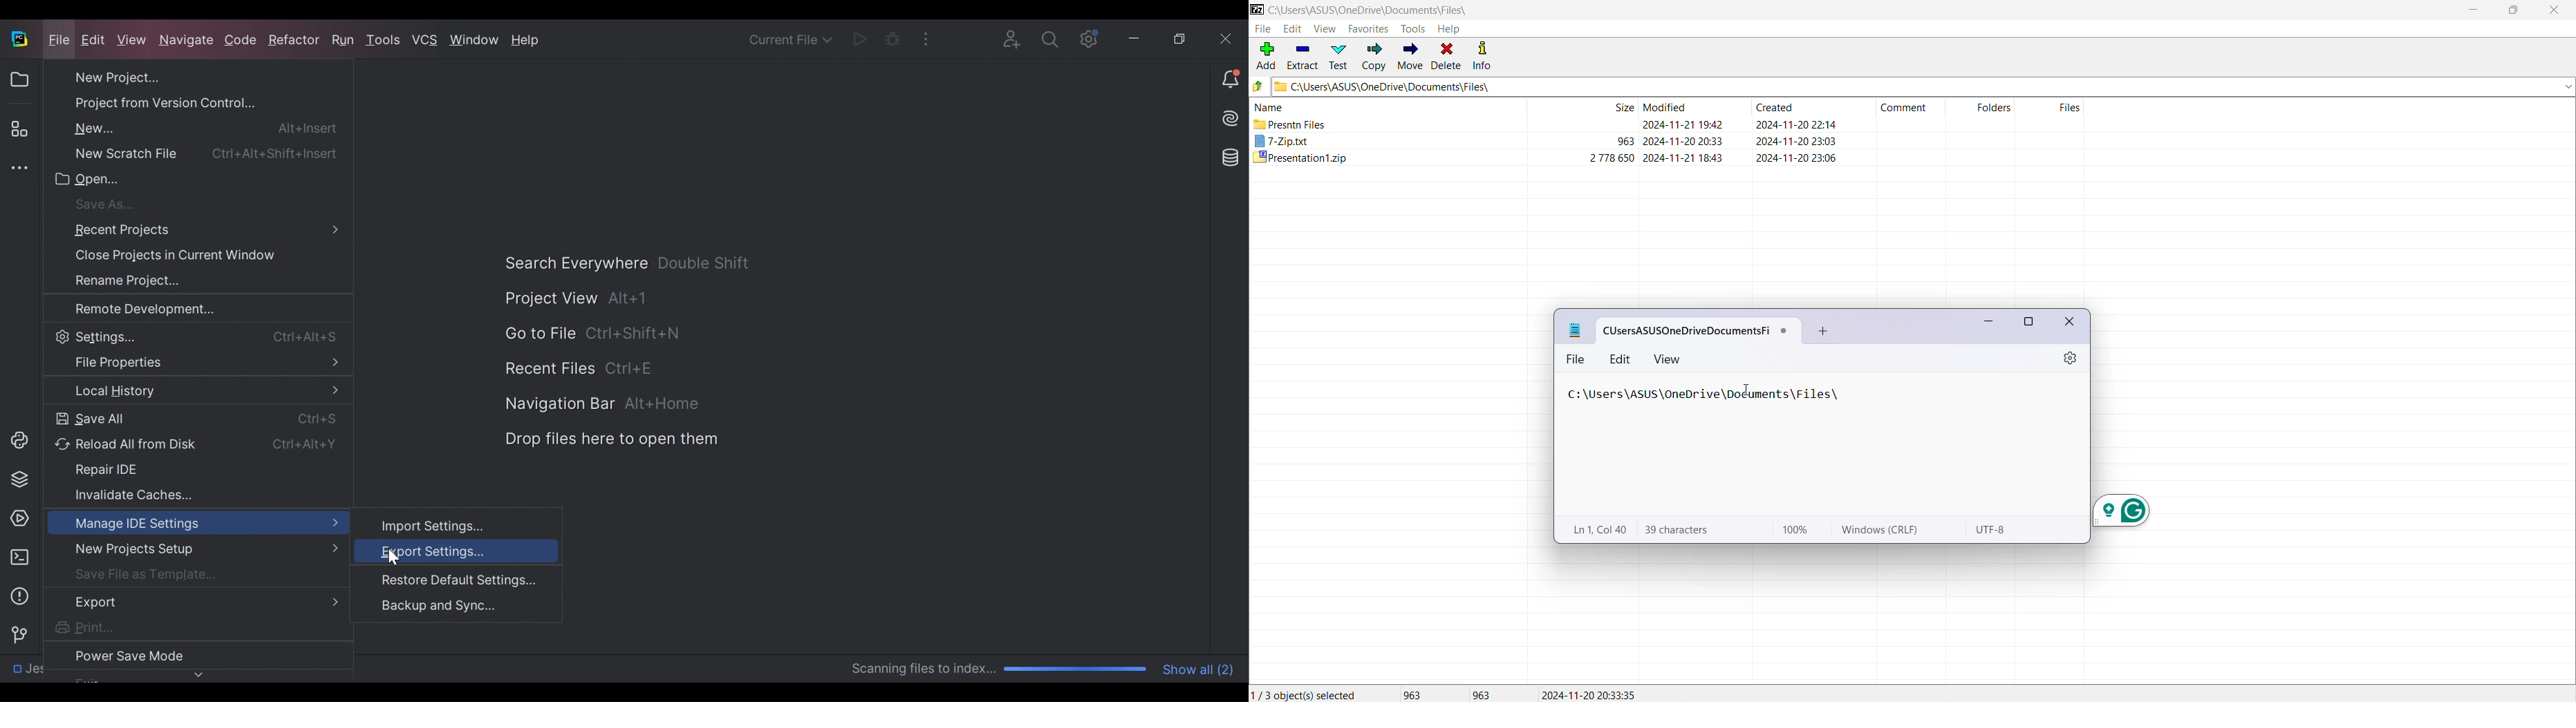 The width and height of the screenshot is (2576, 728). I want to click on Add New Tab, so click(1821, 331).